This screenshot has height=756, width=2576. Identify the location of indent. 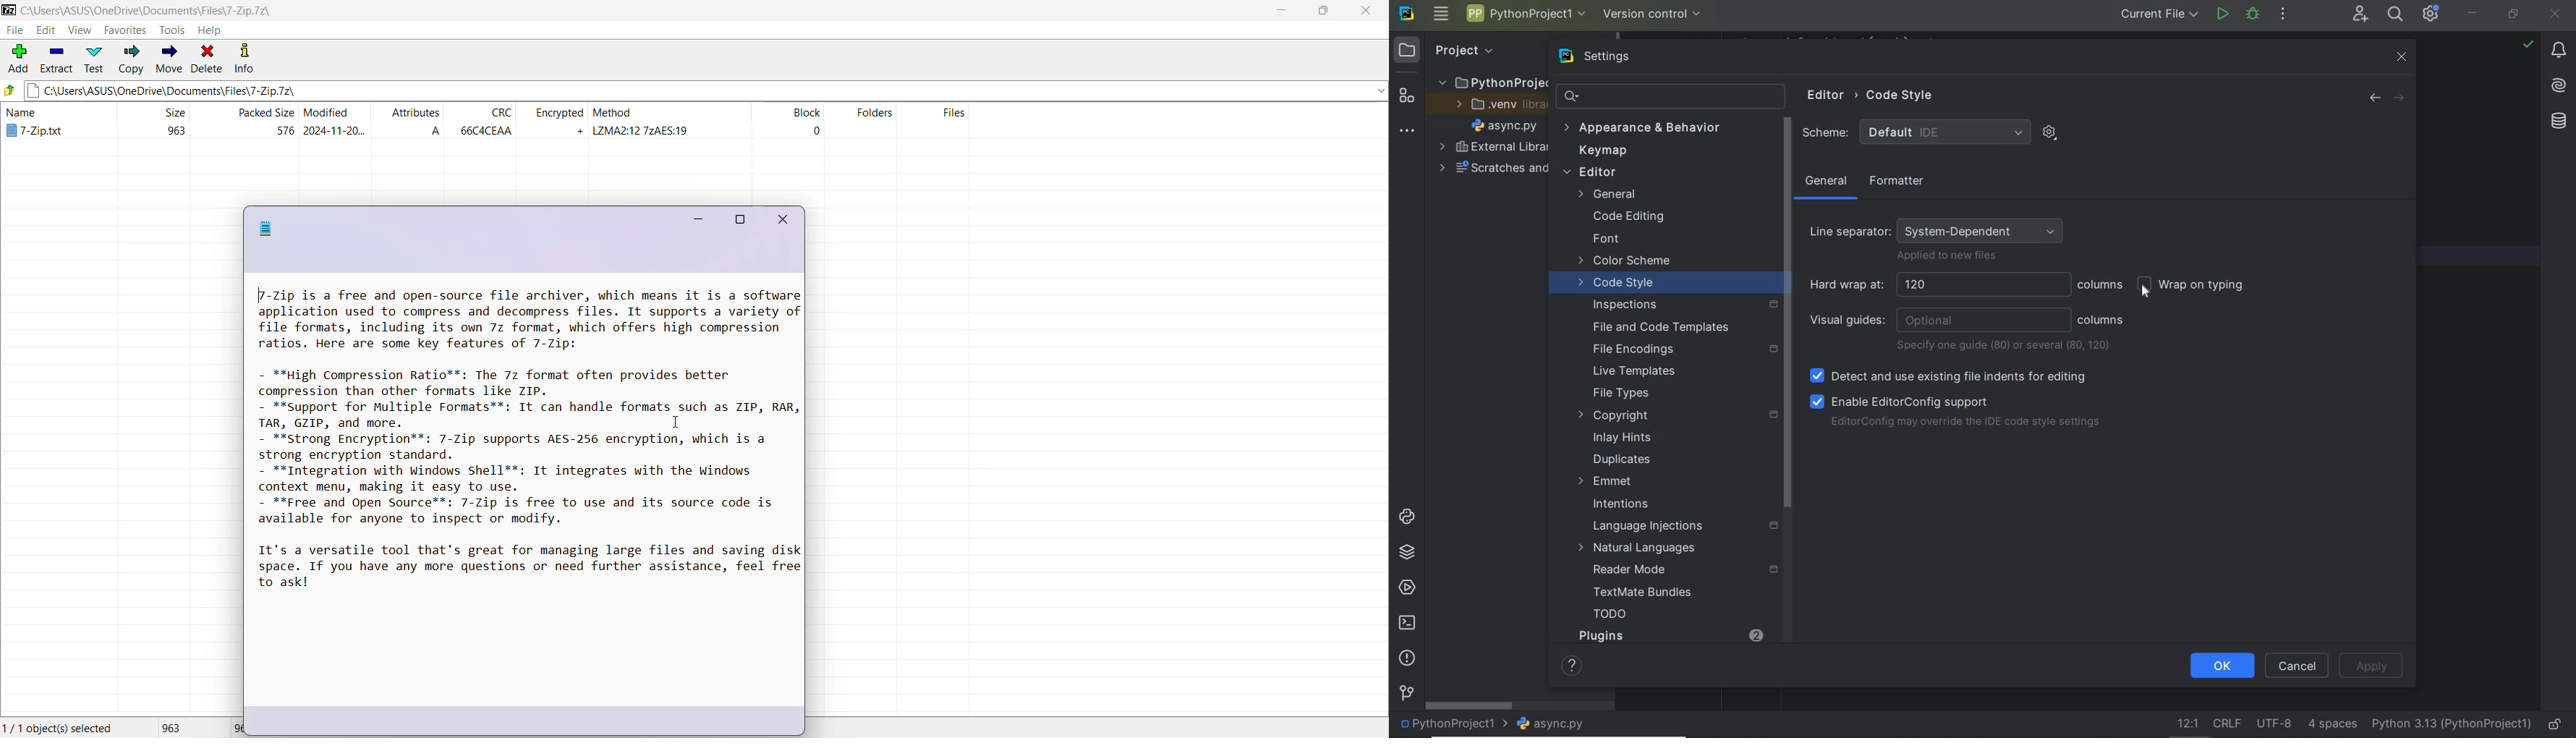
(2331, 725).